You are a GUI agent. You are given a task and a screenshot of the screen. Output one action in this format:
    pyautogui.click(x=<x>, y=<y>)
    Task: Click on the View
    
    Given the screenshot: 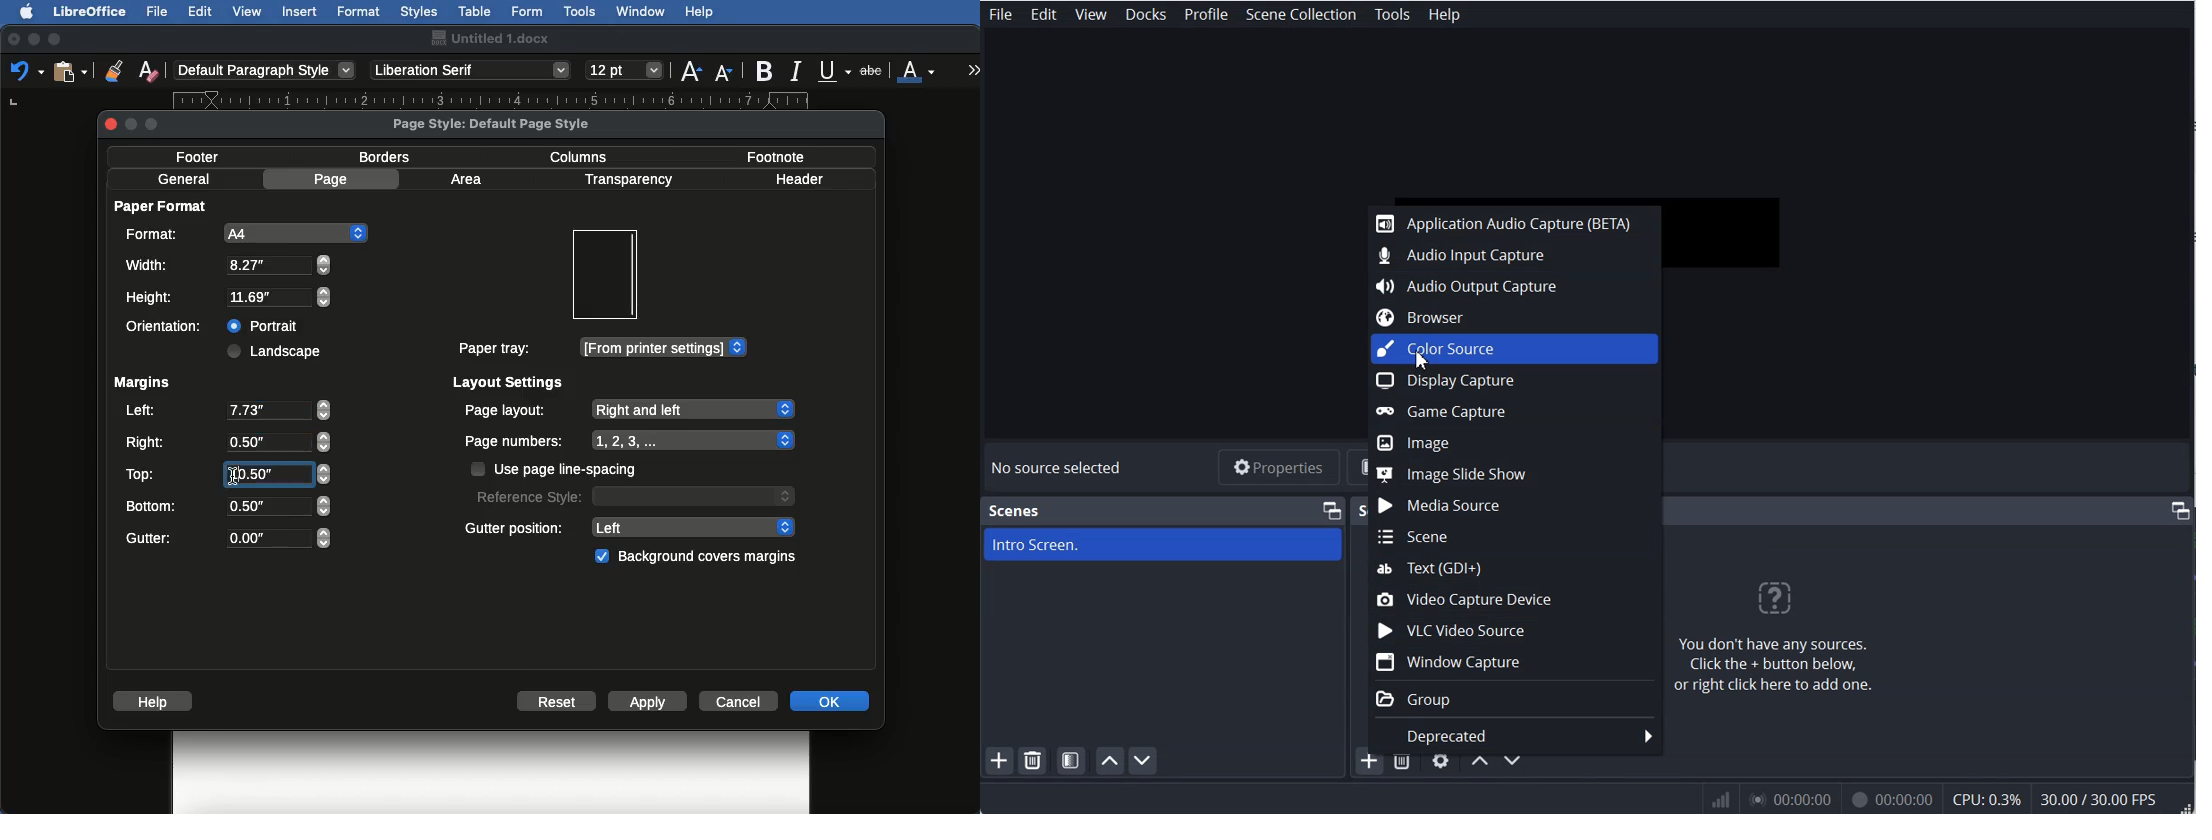 What is the action you would take?
    pyautogui.click(x=1092, y=14)
    